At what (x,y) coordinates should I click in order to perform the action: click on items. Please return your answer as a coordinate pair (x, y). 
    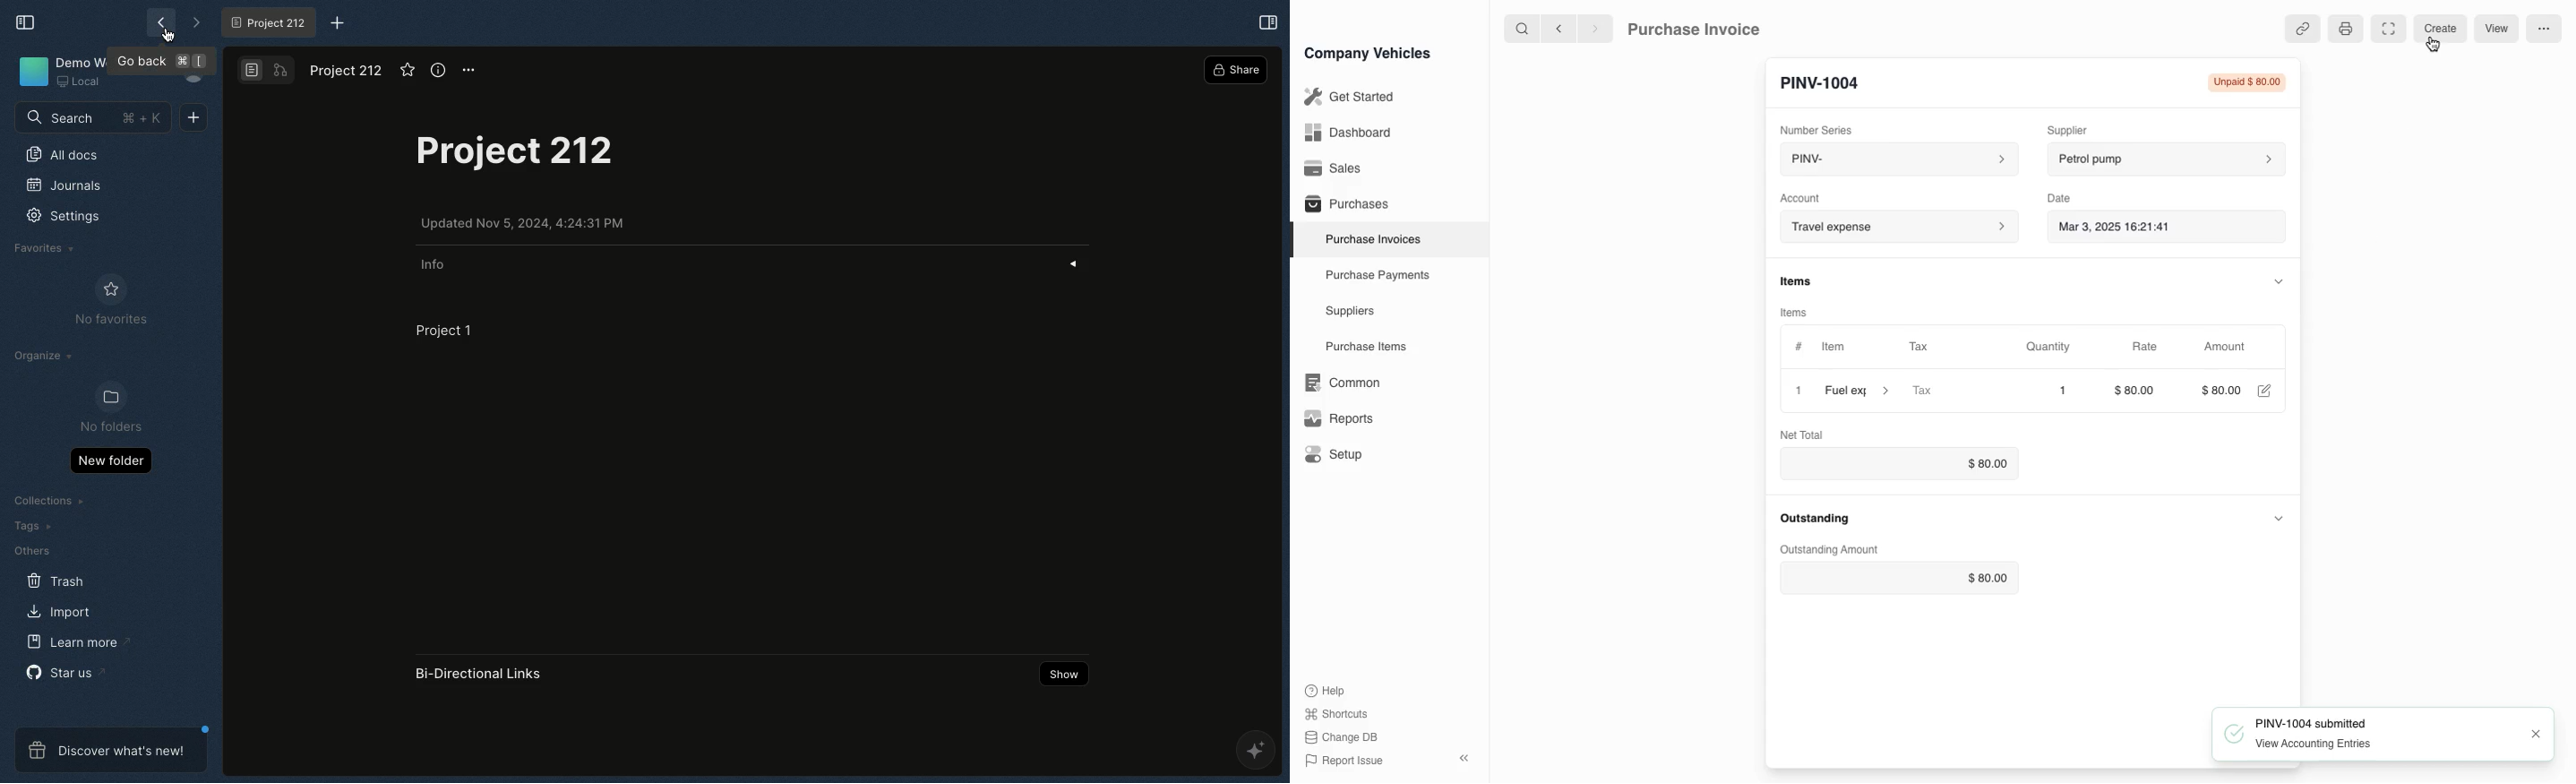
    Looking at the image, I should click on (1797, 312).